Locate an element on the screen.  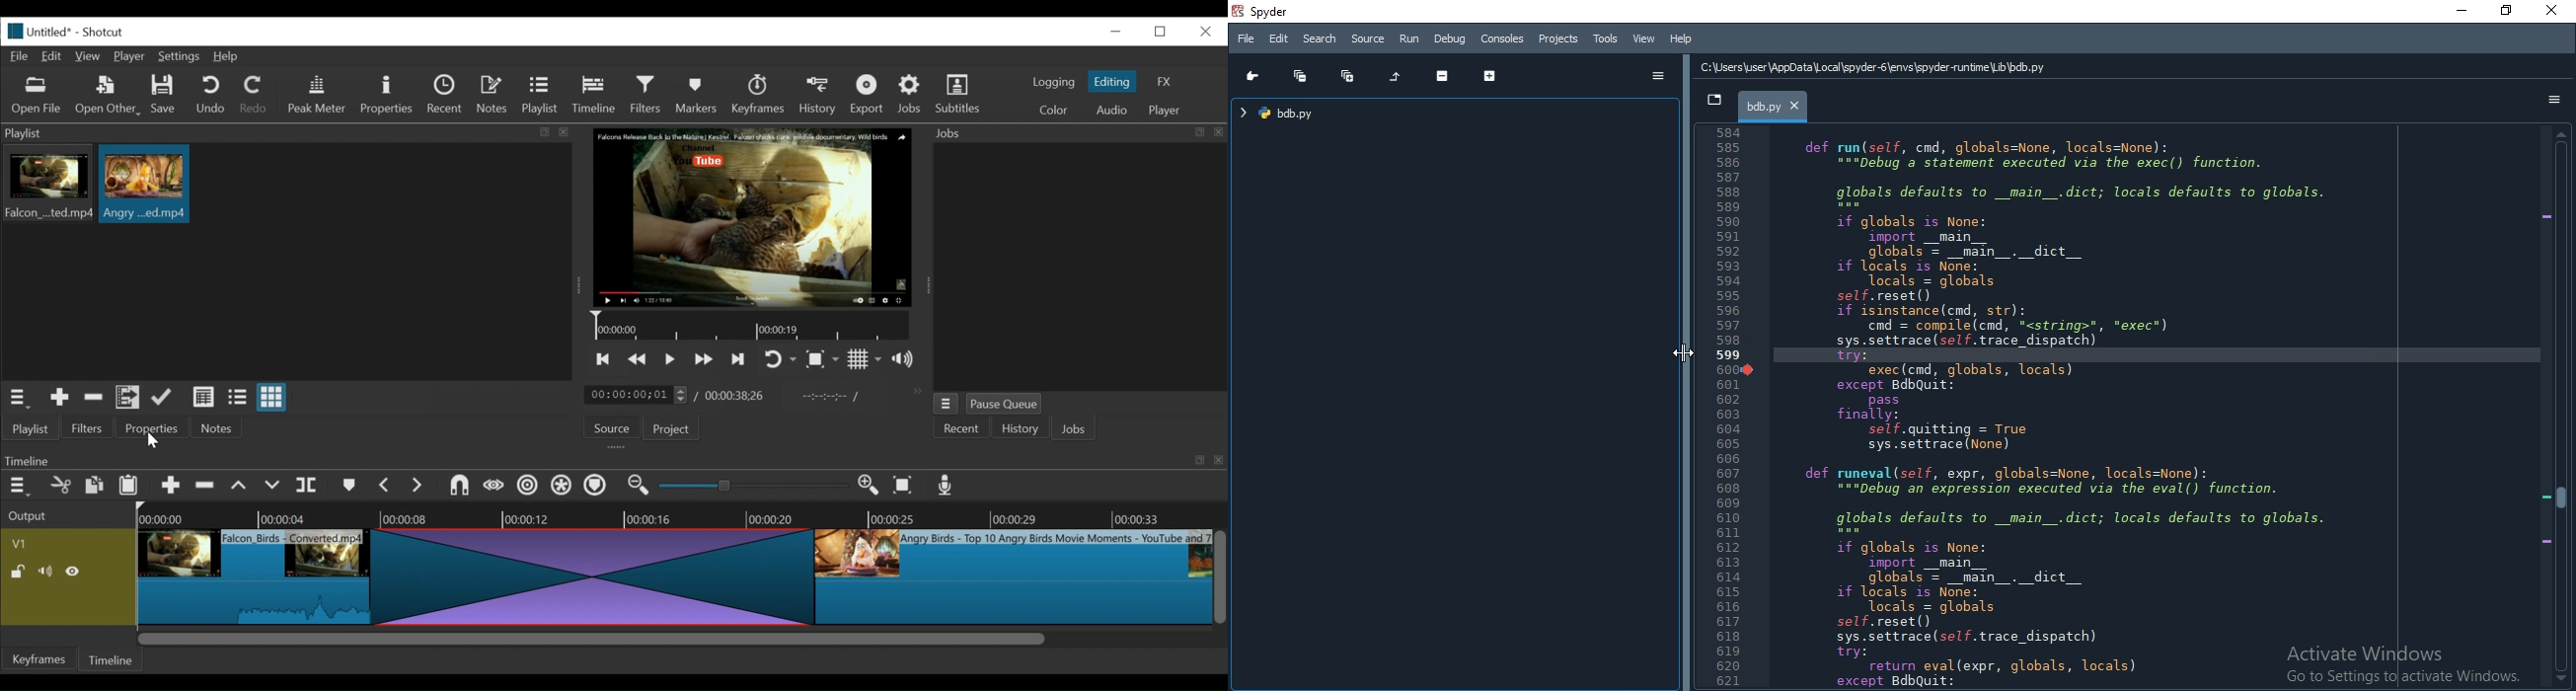
spyder is located at coordinates (1262, 12).